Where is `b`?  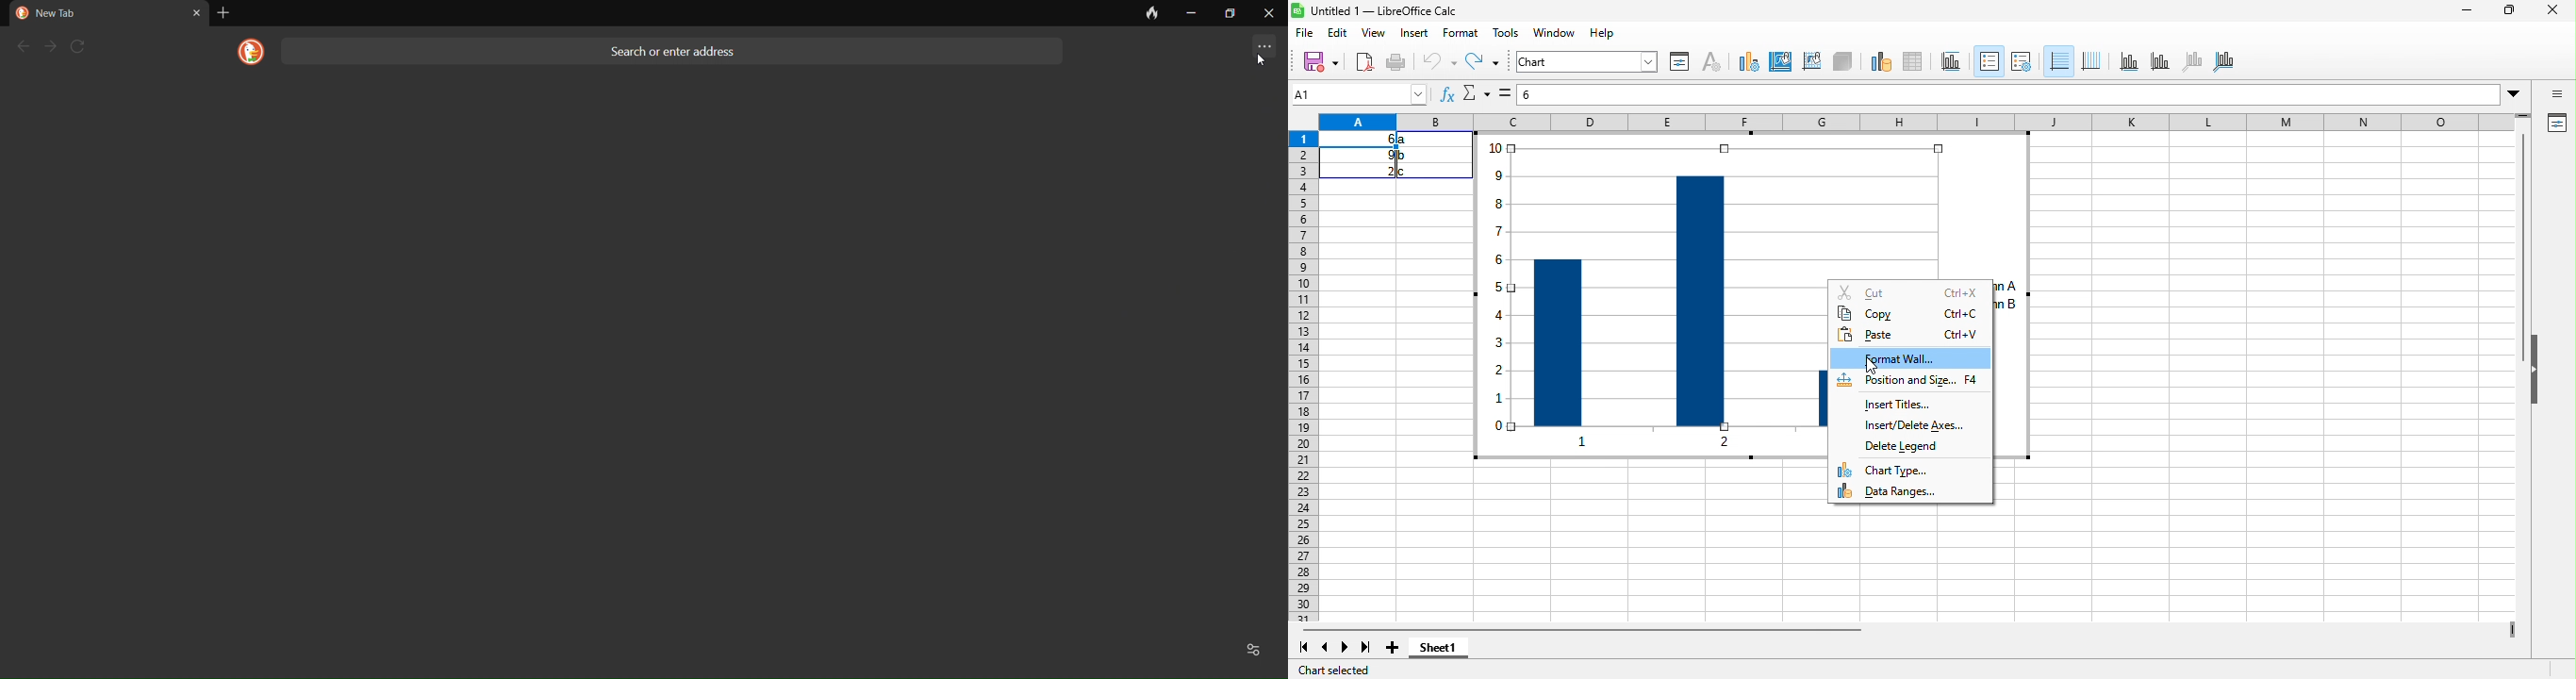
b is located at coordinates (1403, 156).